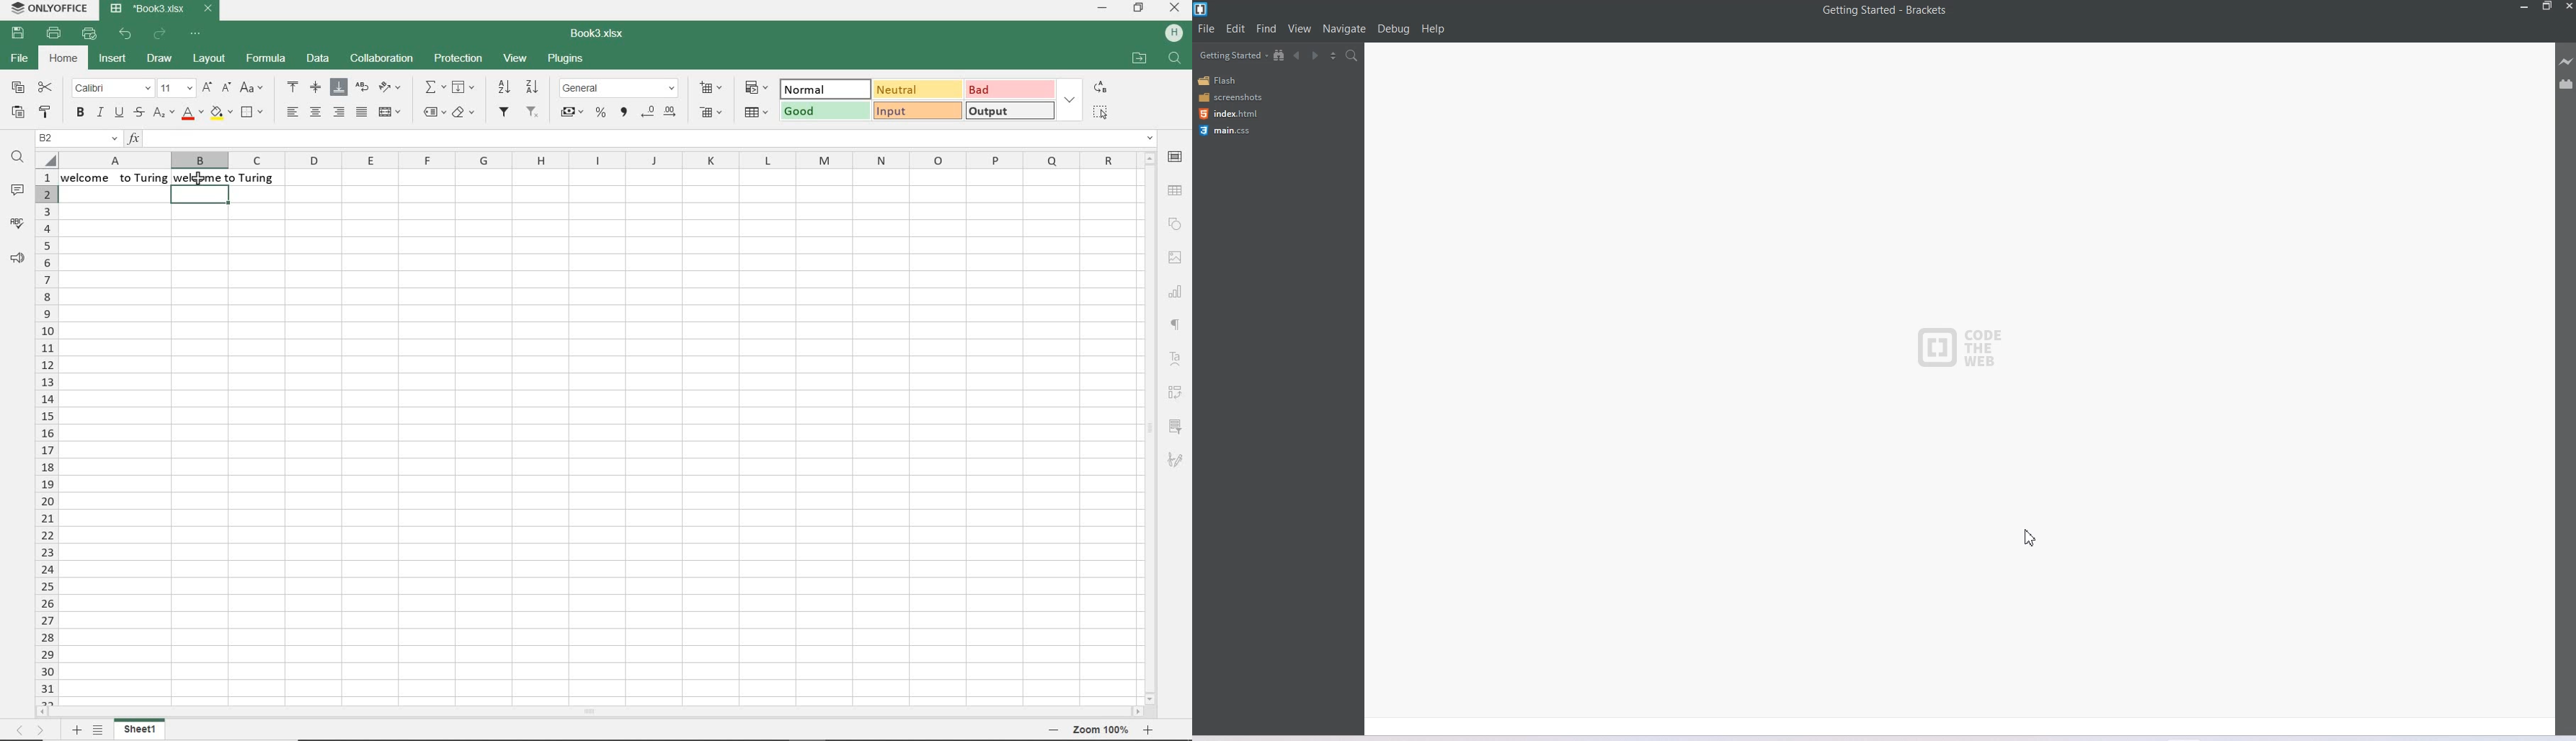 This screenshot has height=756, width=2576. What do you see at coordinates (463, 88) in the screenshot?
I see `fill` at bounding box center [463, 88].